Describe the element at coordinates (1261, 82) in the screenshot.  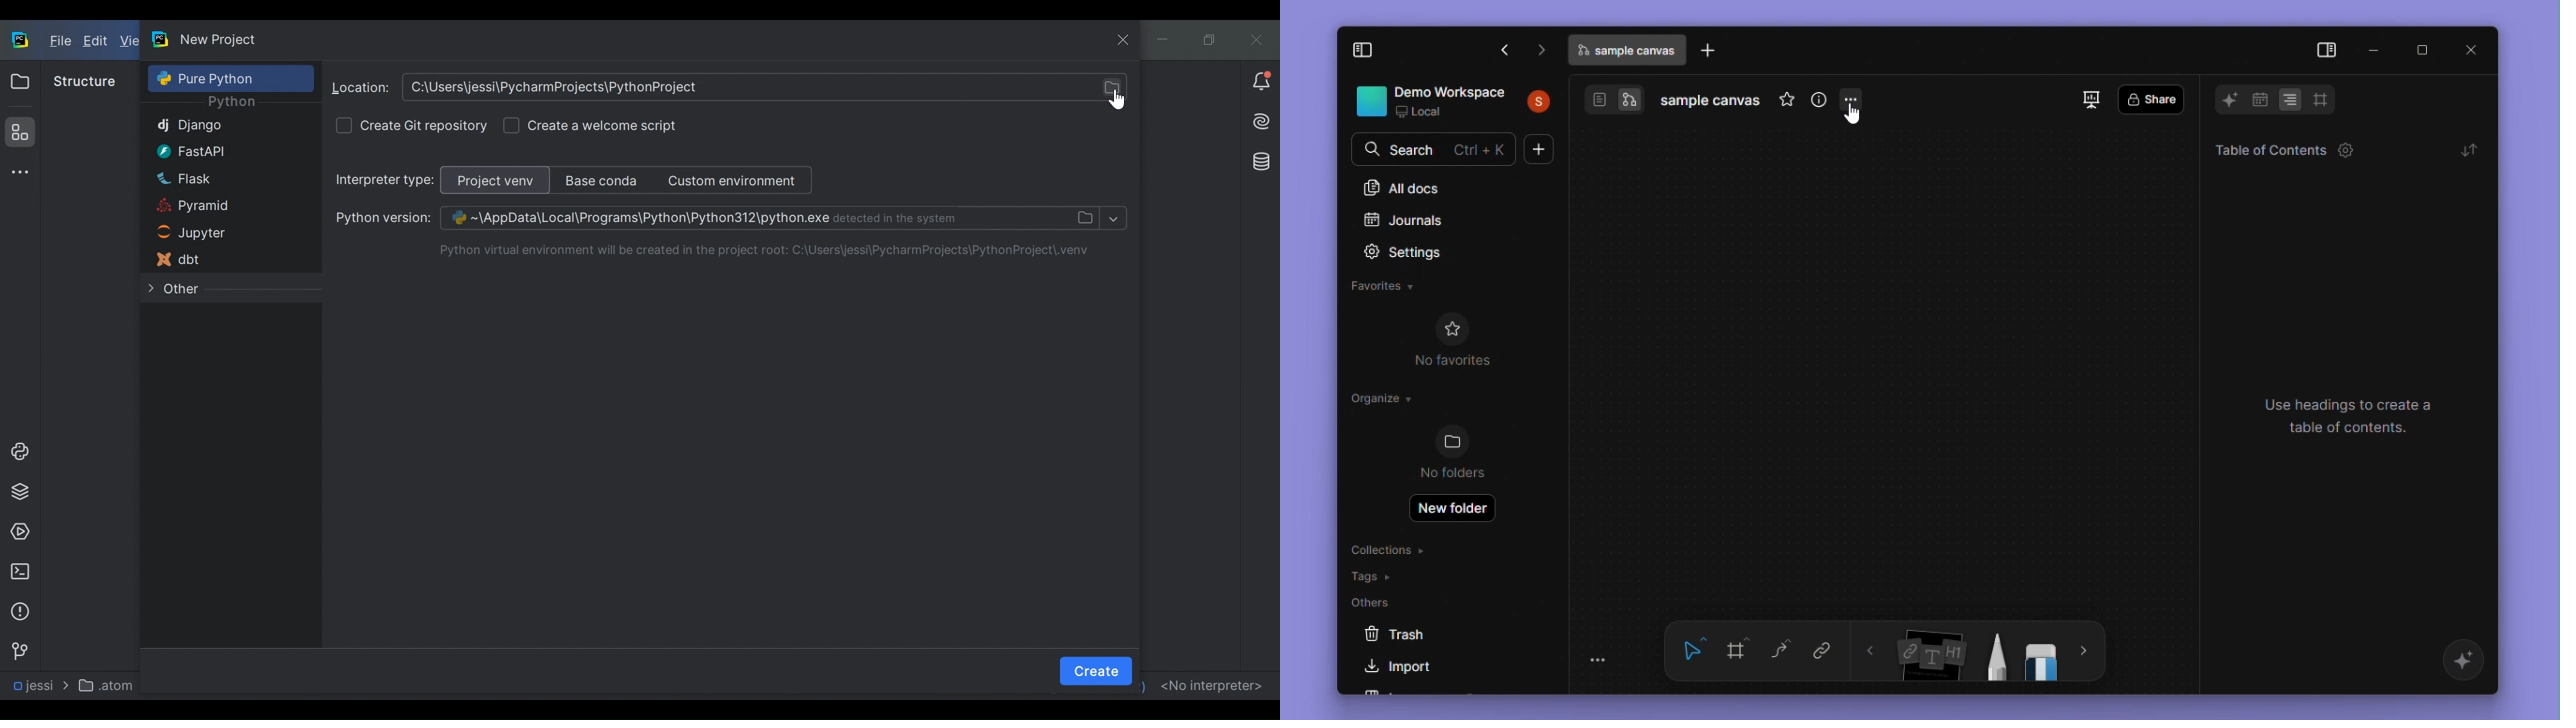
I see `Notiication` at that location.